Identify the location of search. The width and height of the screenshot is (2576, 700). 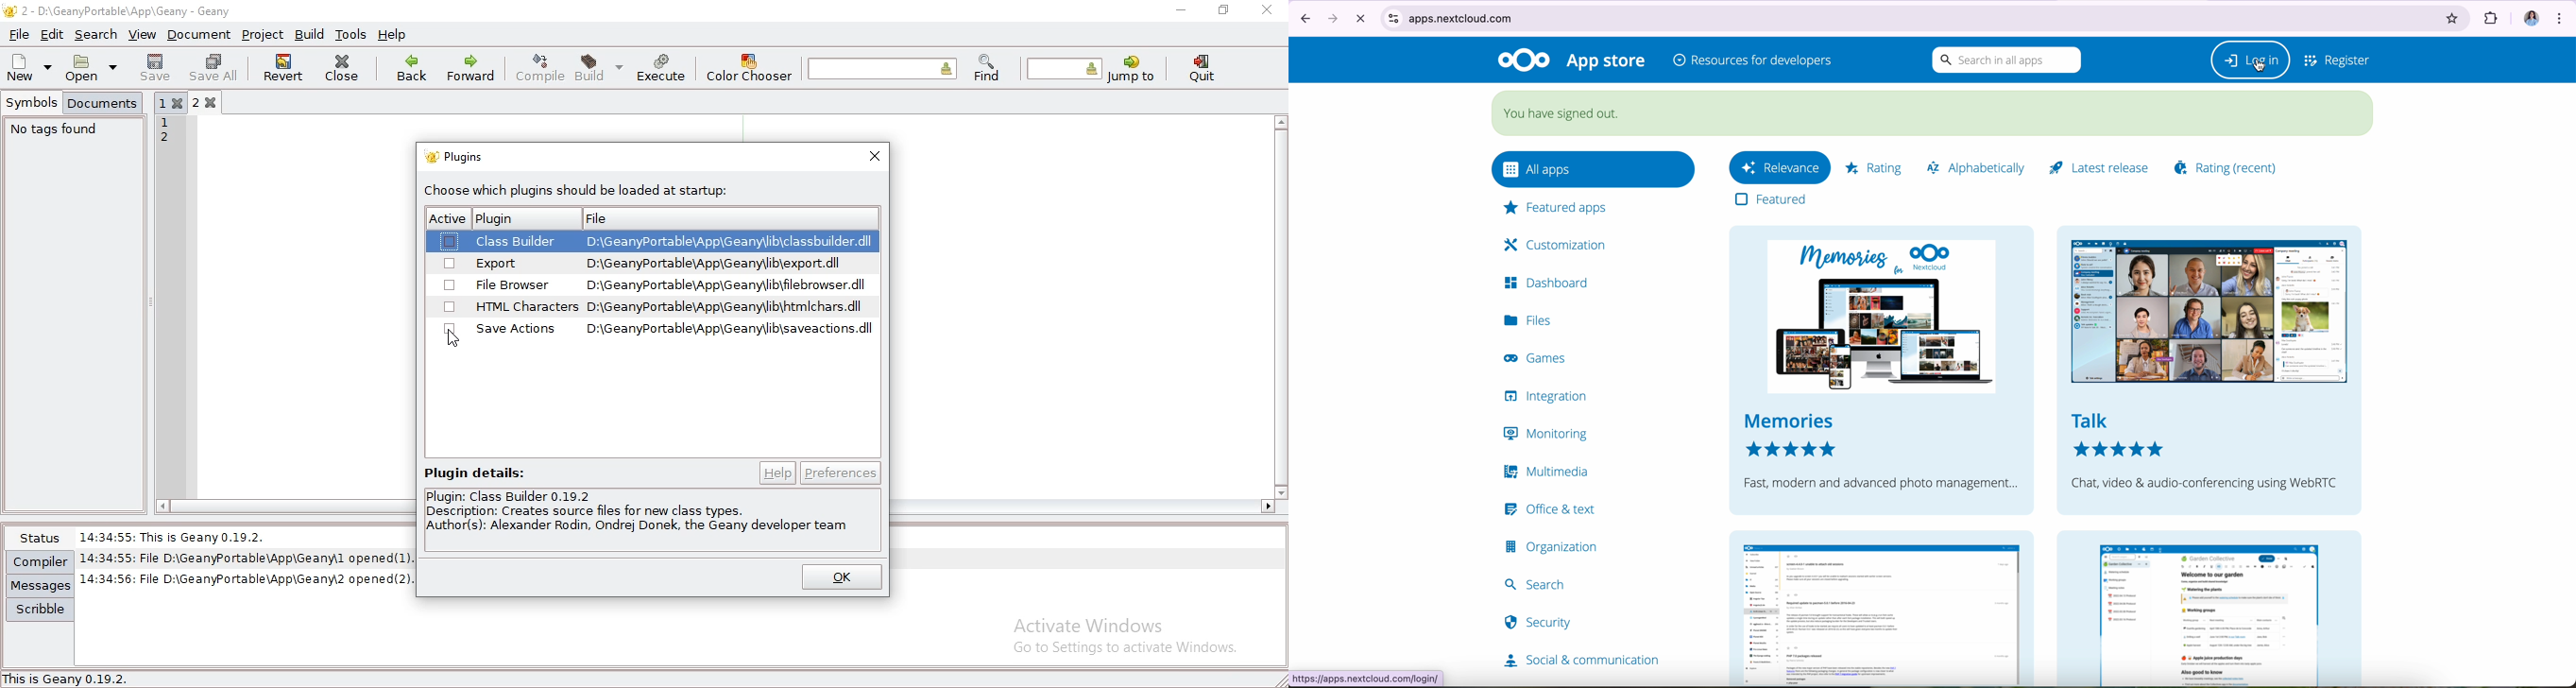
(1536, 583).